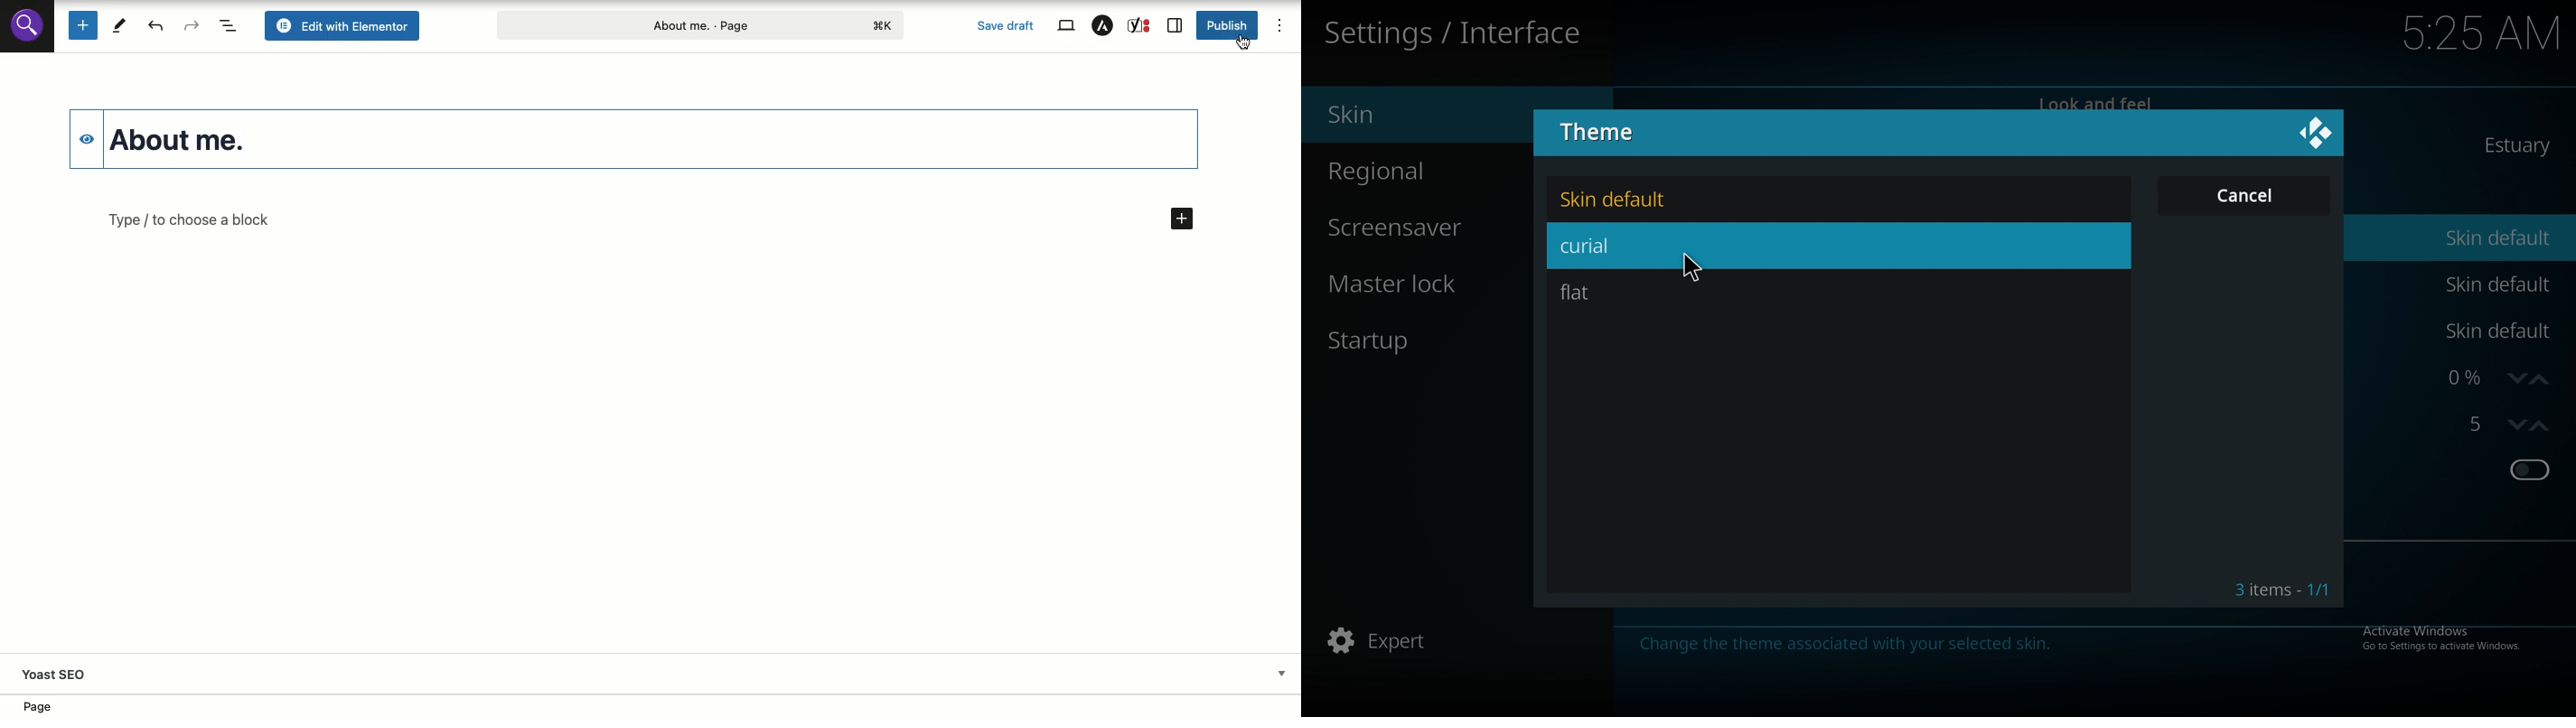 The width and height of the screenshot is (2576, 728). I want to click on increase zoom, so click(2539, 378).